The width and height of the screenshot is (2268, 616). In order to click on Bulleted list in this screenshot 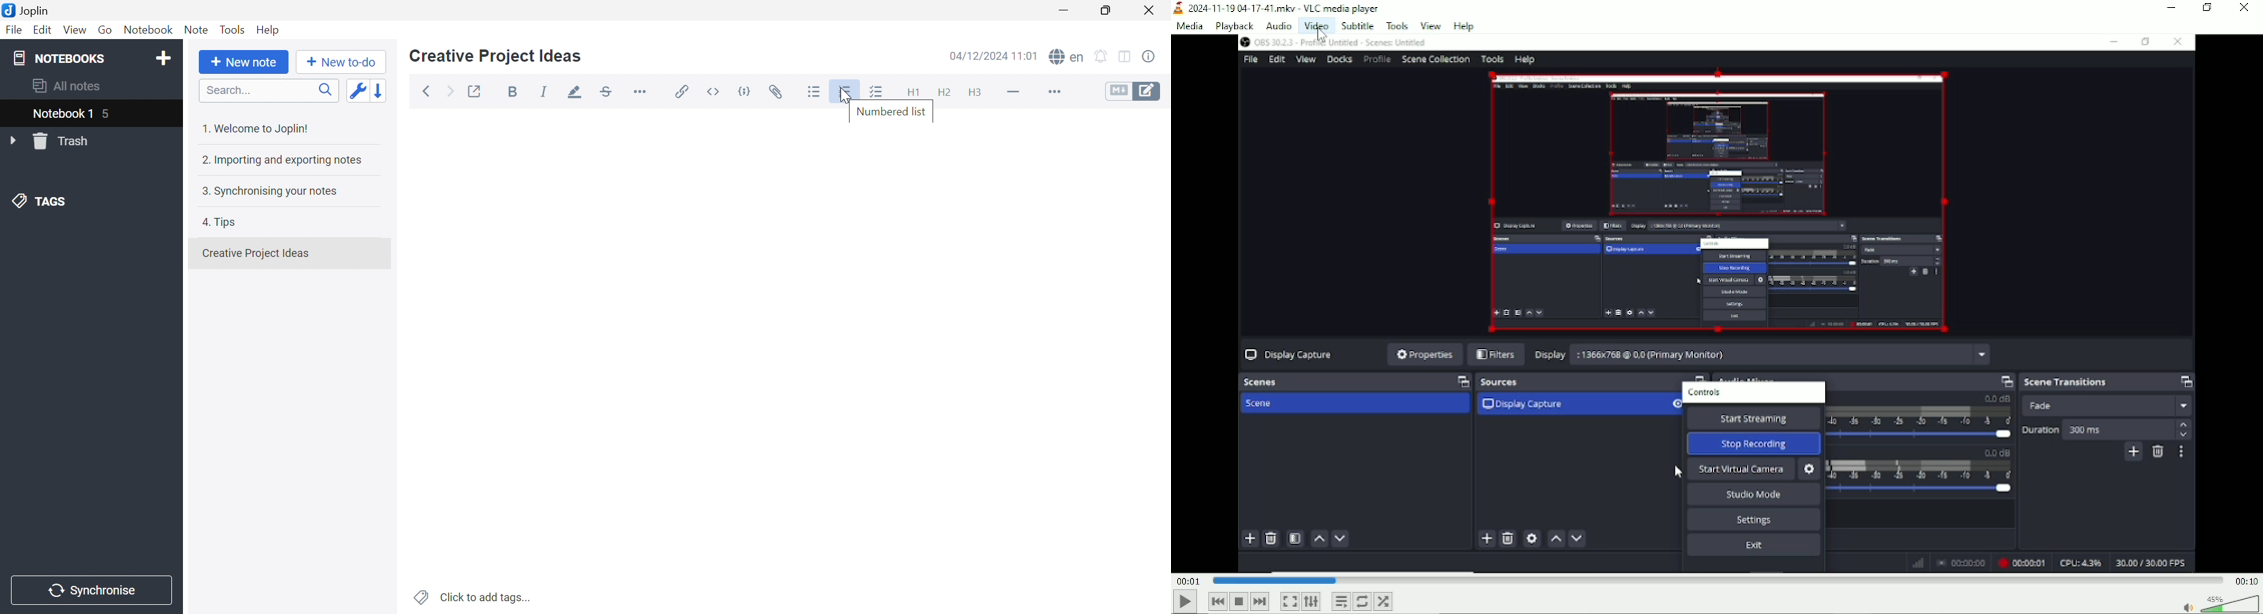, I will do `click(814, 91)`.